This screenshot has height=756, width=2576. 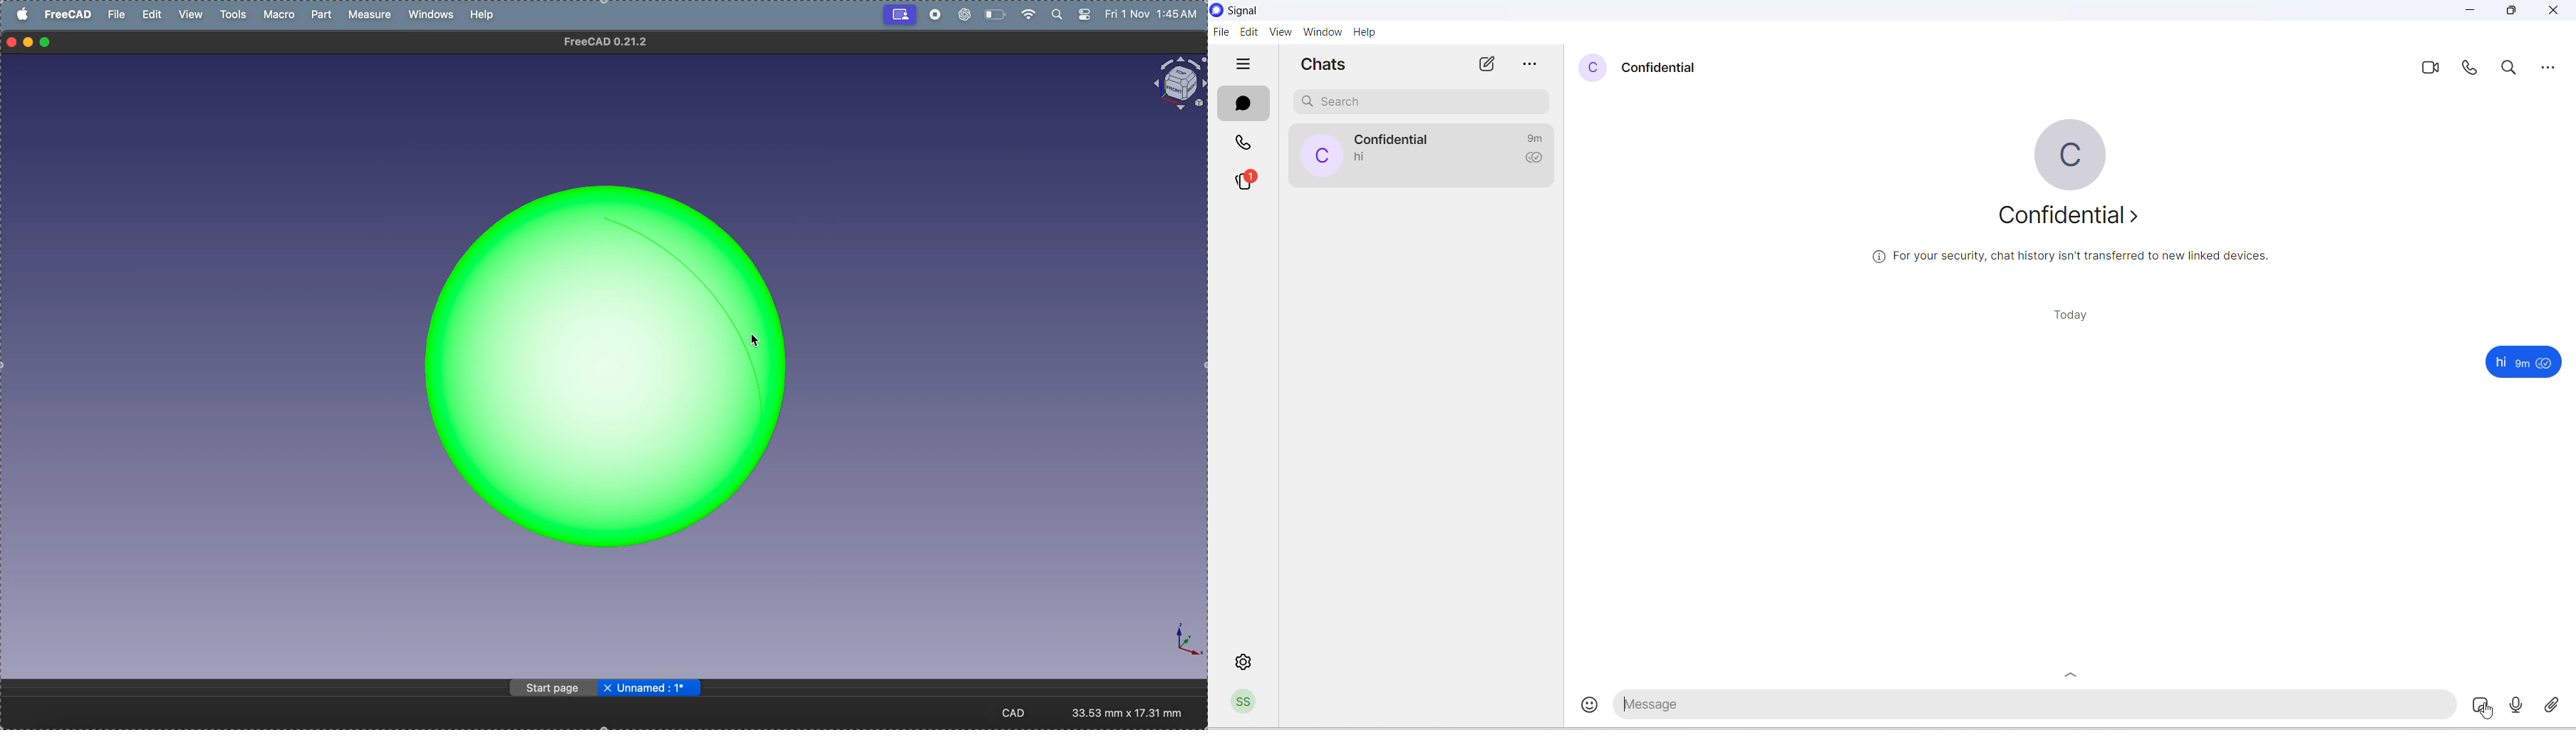 I want to click on contact name, so click(x=1397, y=139).